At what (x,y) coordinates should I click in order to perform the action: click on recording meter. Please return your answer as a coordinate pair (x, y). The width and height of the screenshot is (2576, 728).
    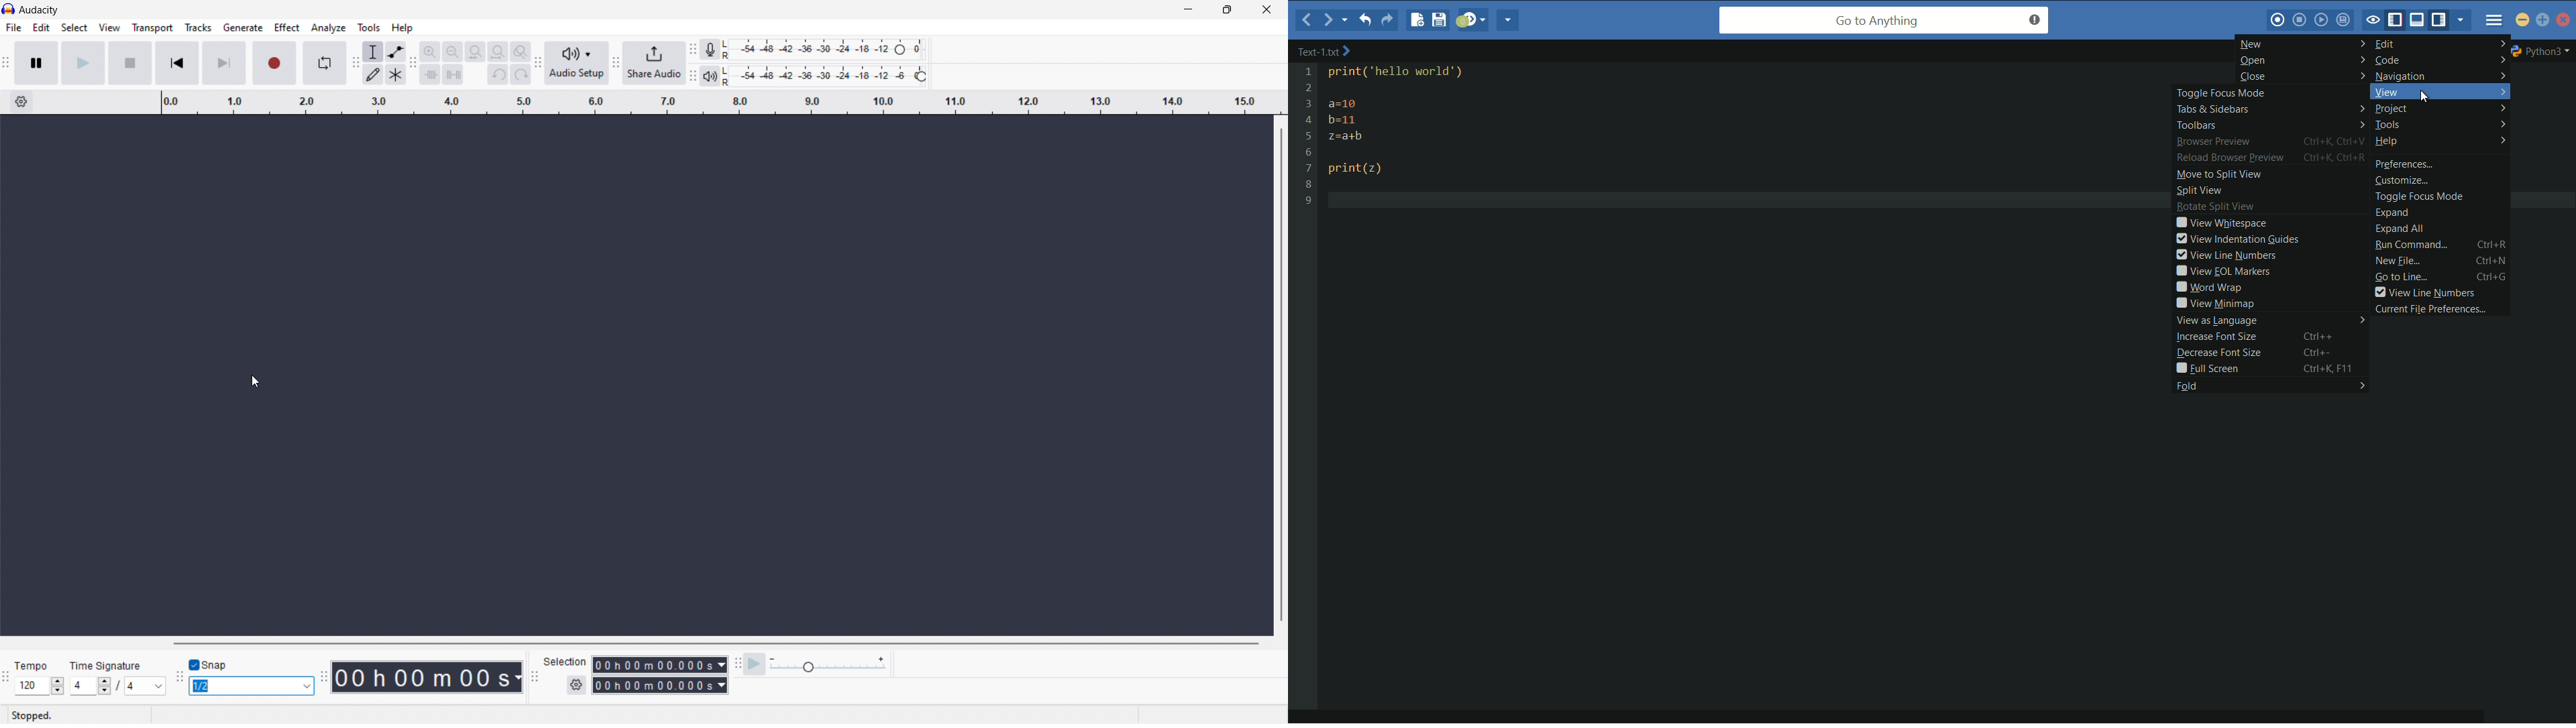
    Looking at the image, I should click on (709, 49).